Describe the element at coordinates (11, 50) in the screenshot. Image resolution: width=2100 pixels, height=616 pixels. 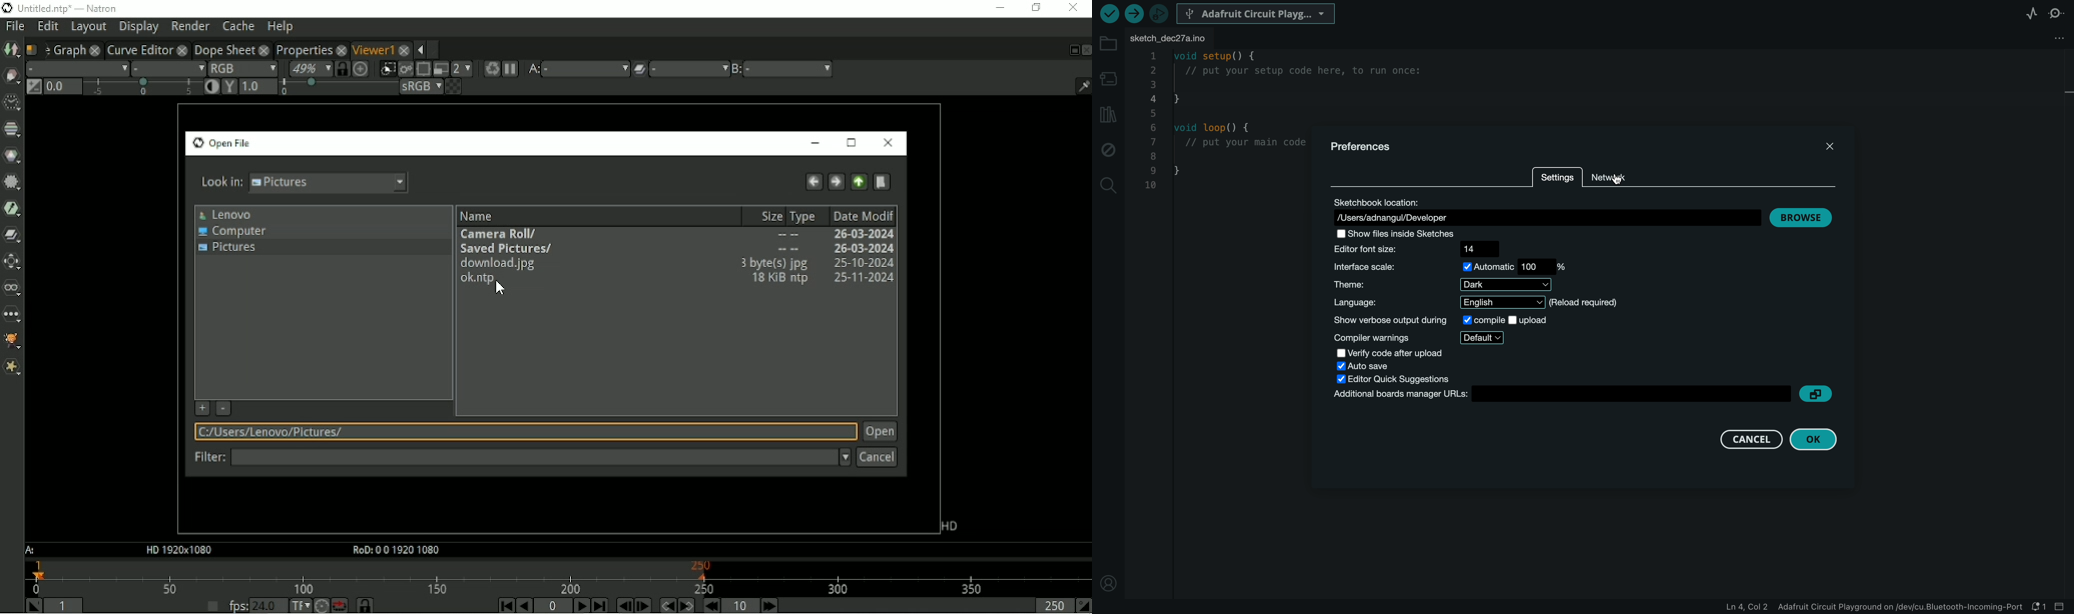
I see `Image` at that location.